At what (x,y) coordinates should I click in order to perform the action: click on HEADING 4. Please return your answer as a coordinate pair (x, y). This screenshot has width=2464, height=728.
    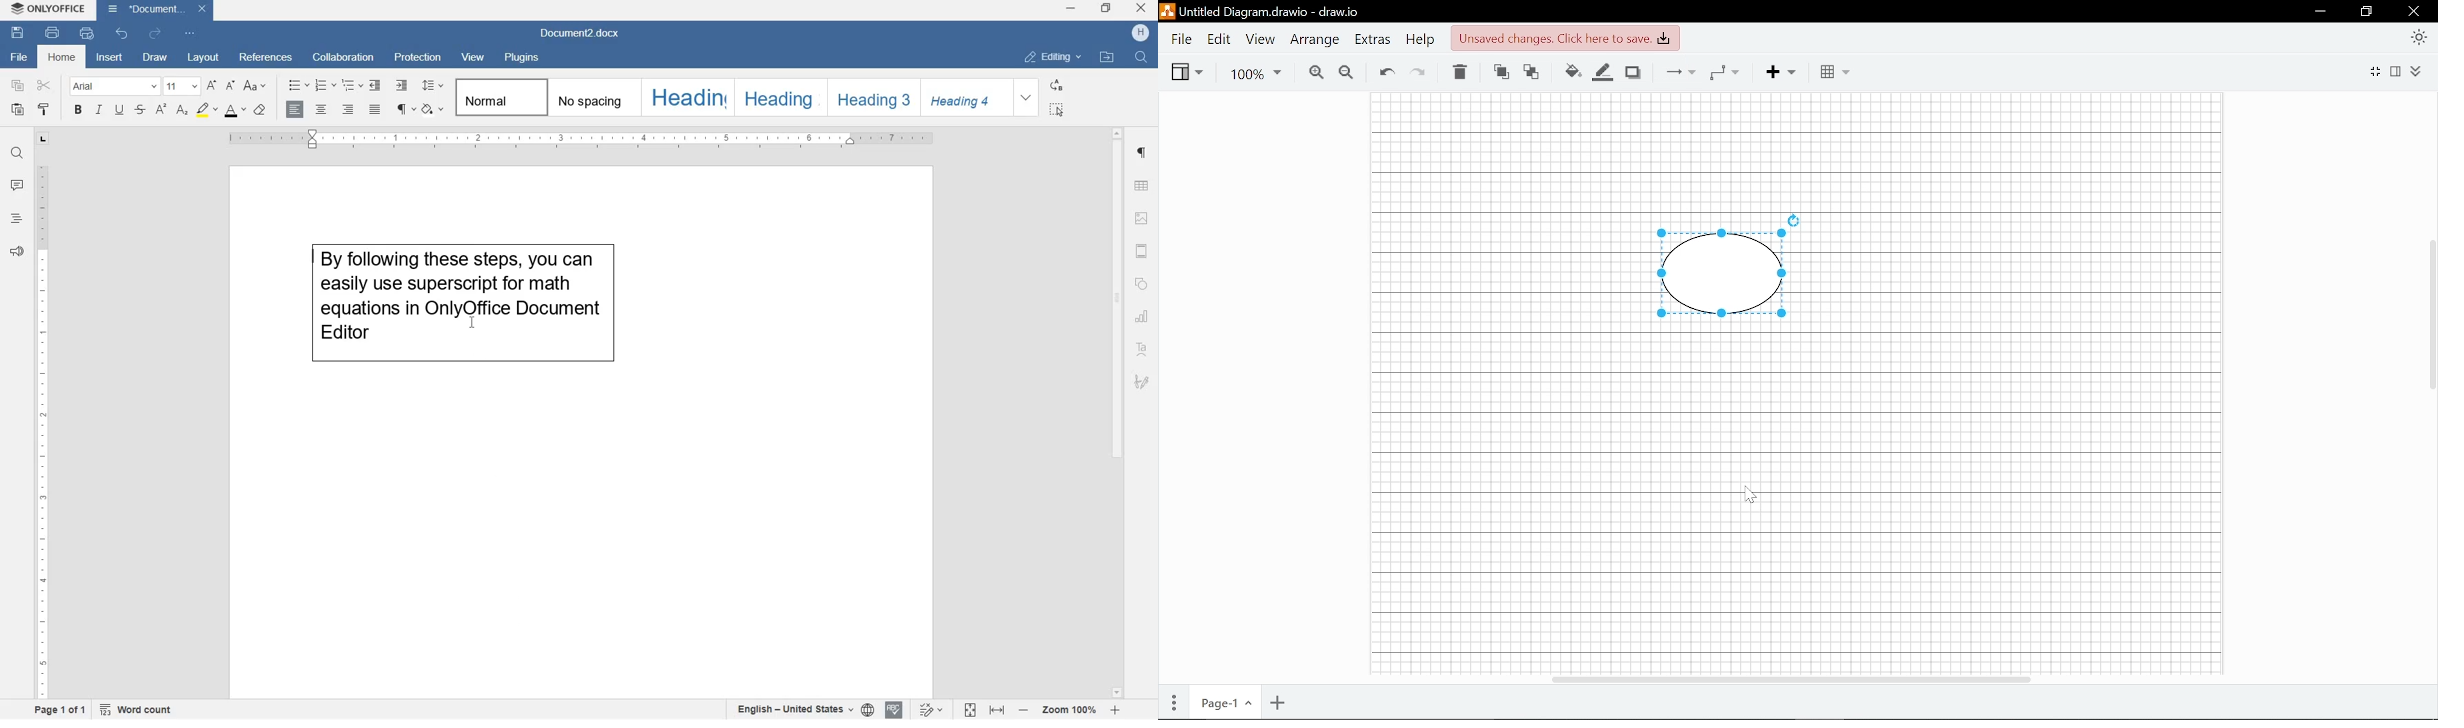
    Looking at the image, I should click on (963, 98).